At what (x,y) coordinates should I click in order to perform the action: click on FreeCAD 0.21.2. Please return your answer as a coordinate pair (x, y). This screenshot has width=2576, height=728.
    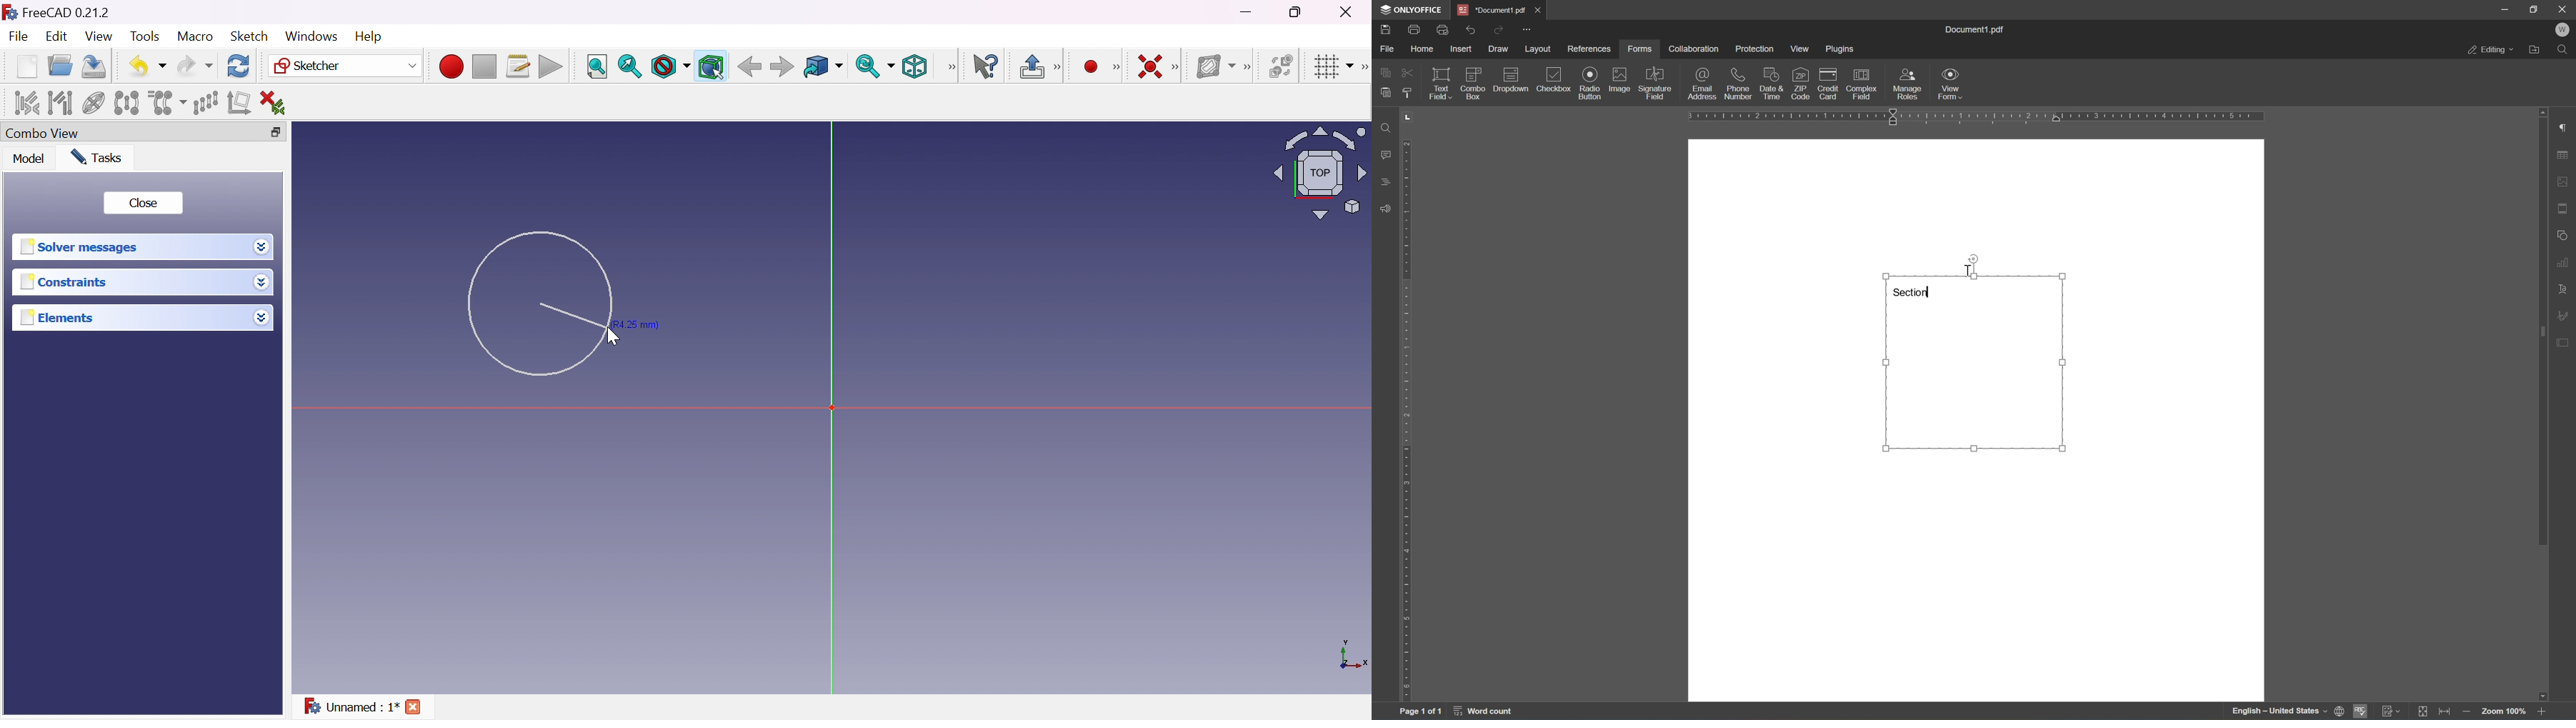
    Looking at the image, I should click on (67, 11).